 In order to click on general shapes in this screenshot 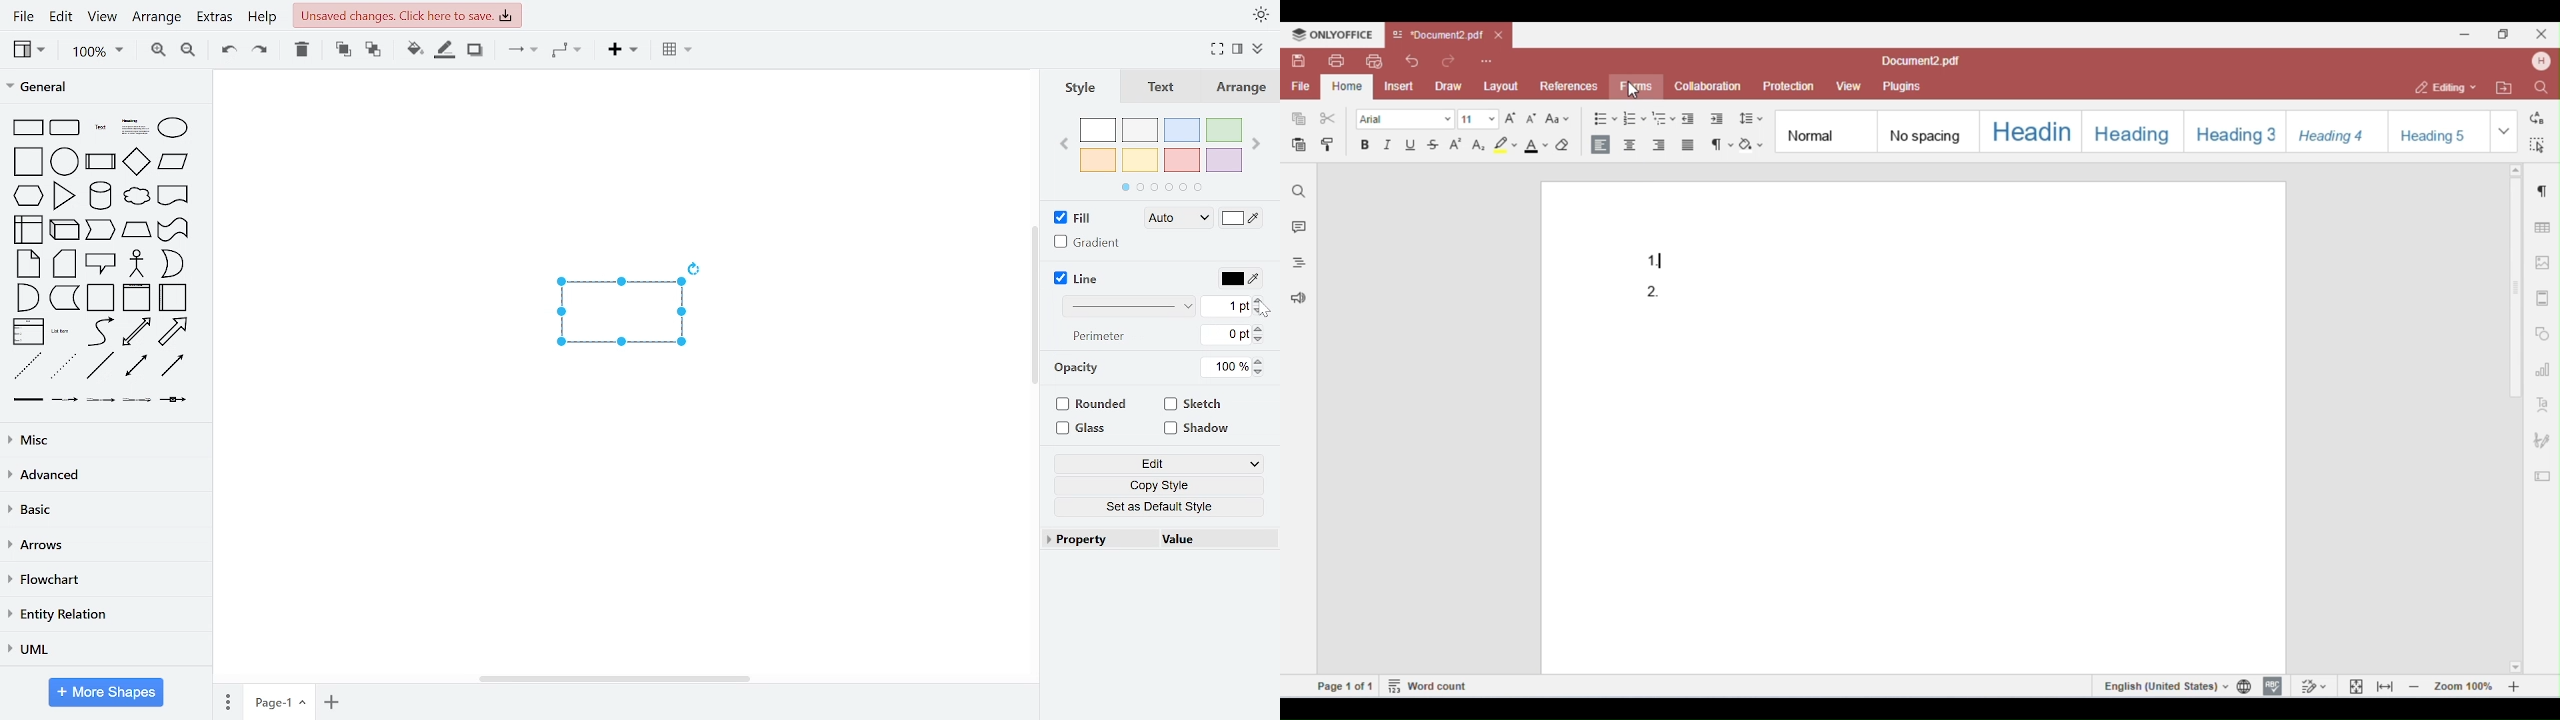, I will do `click(63, 126)`.